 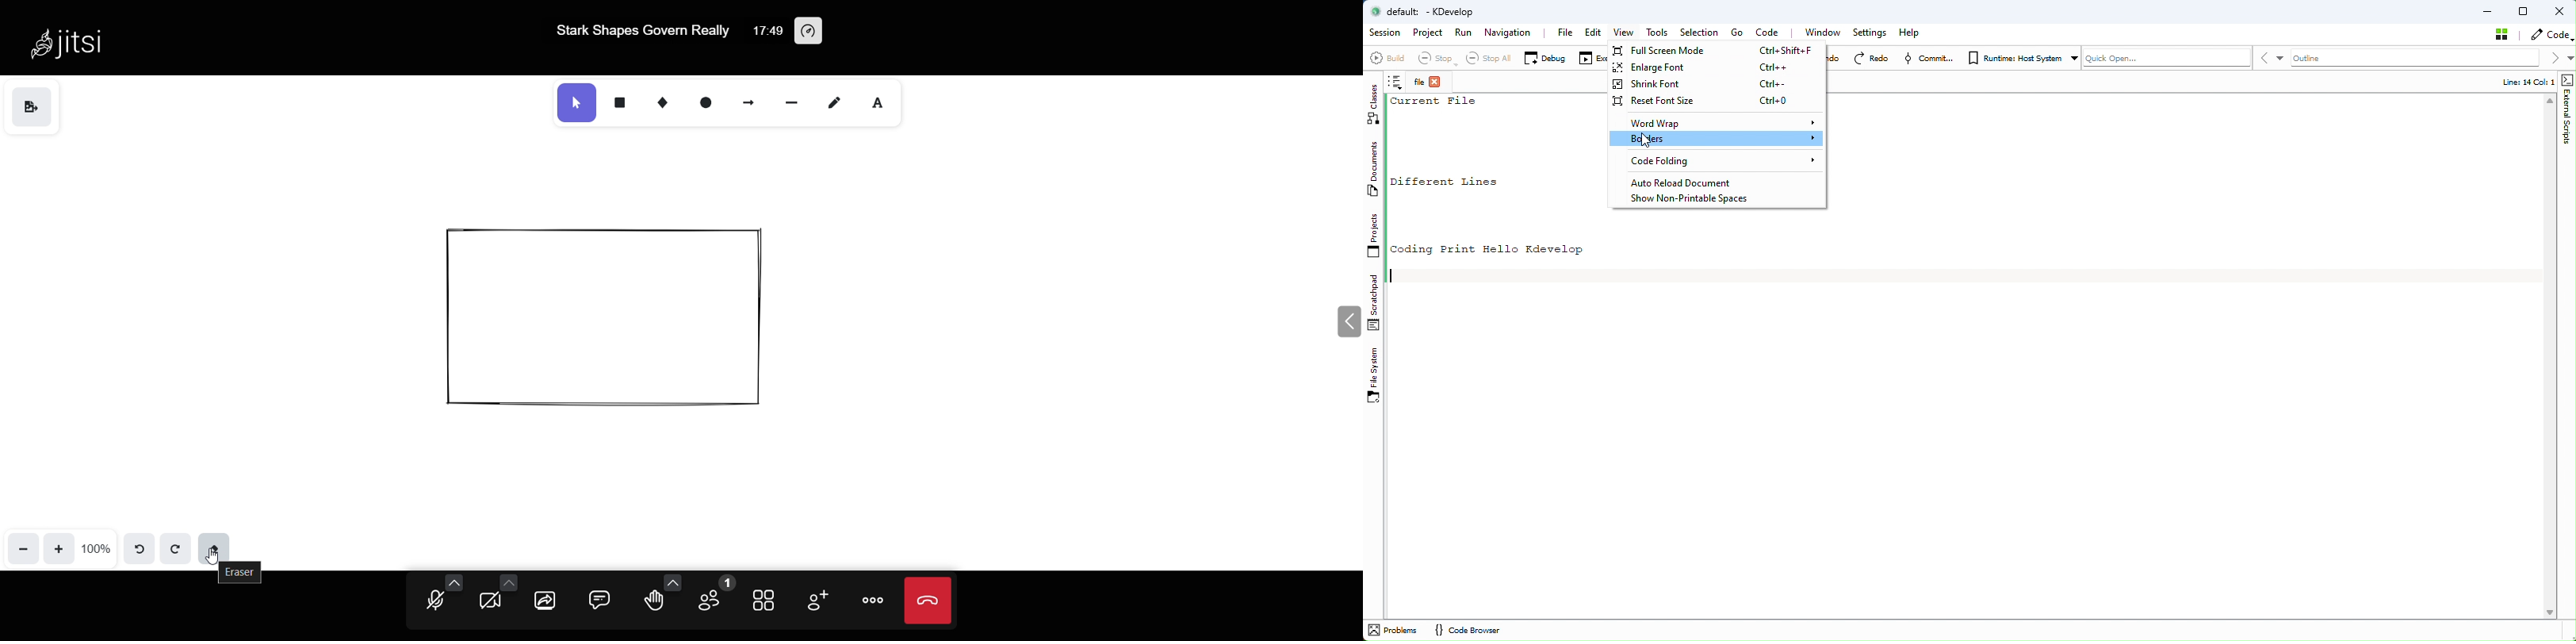 I want to click on Settings, so click(x=1870, y=33).